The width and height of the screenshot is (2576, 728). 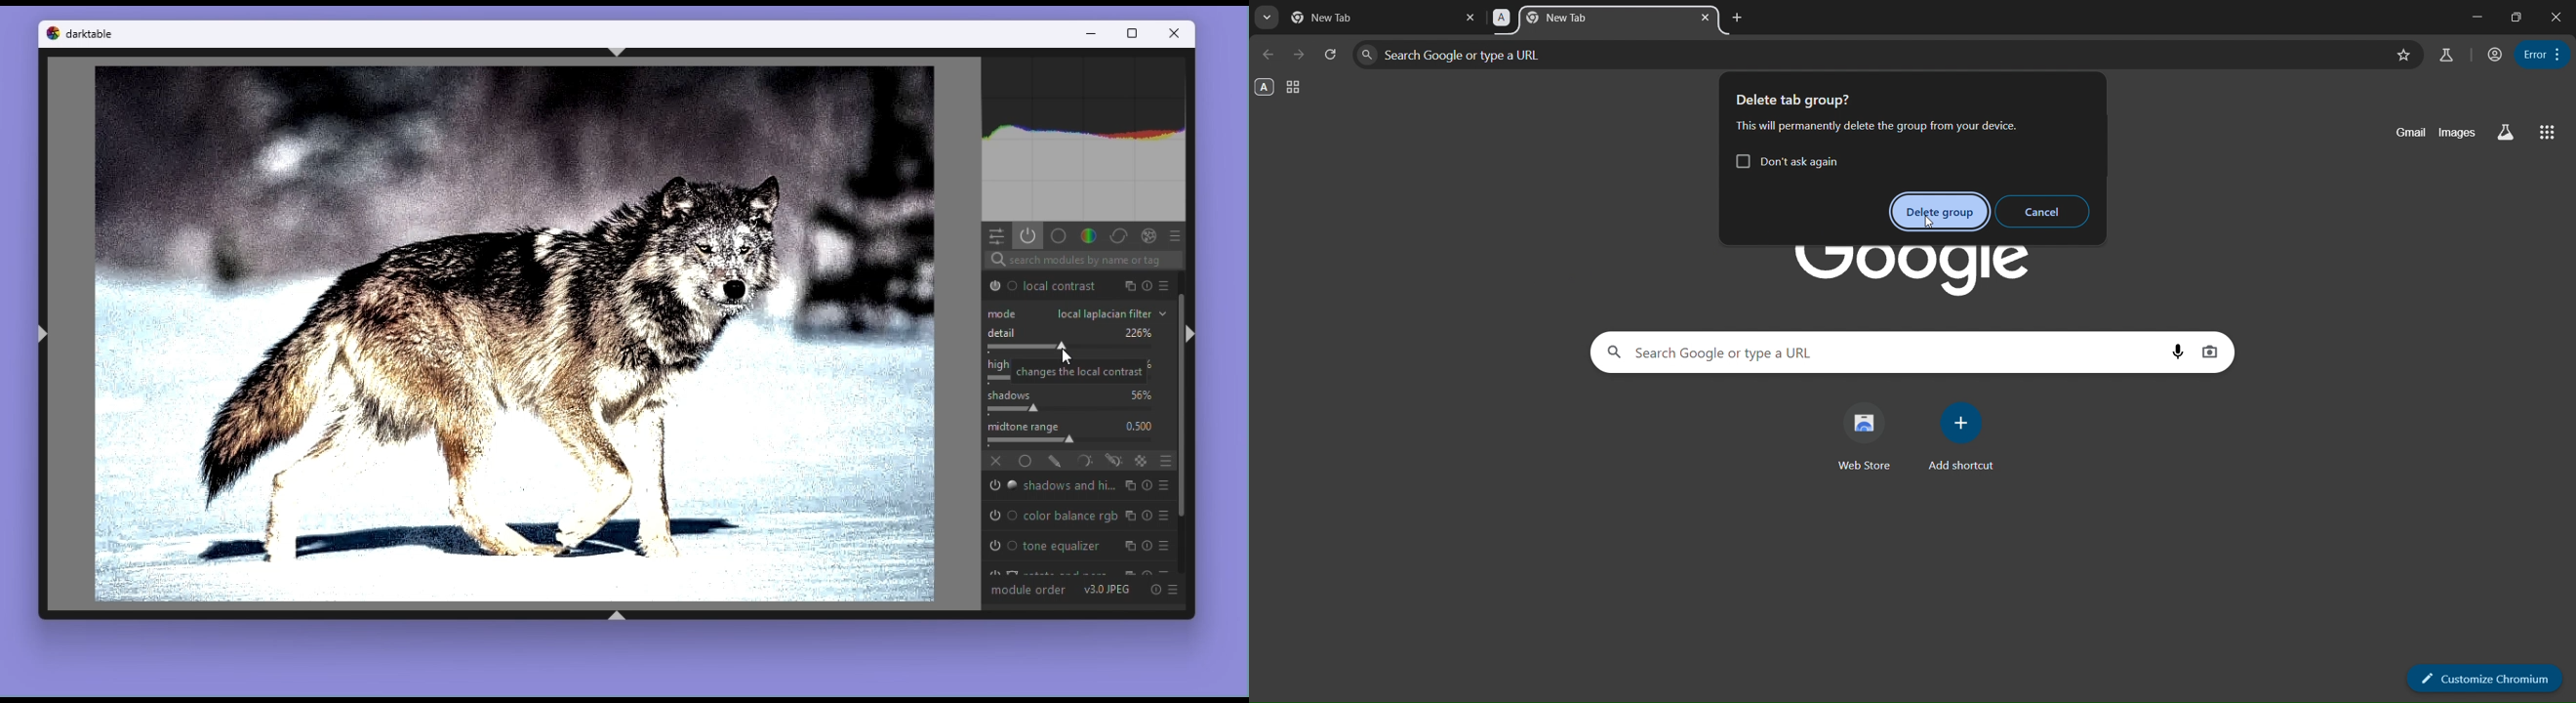 I want to click on adjust midtone range, so click(x=1030, y=441).